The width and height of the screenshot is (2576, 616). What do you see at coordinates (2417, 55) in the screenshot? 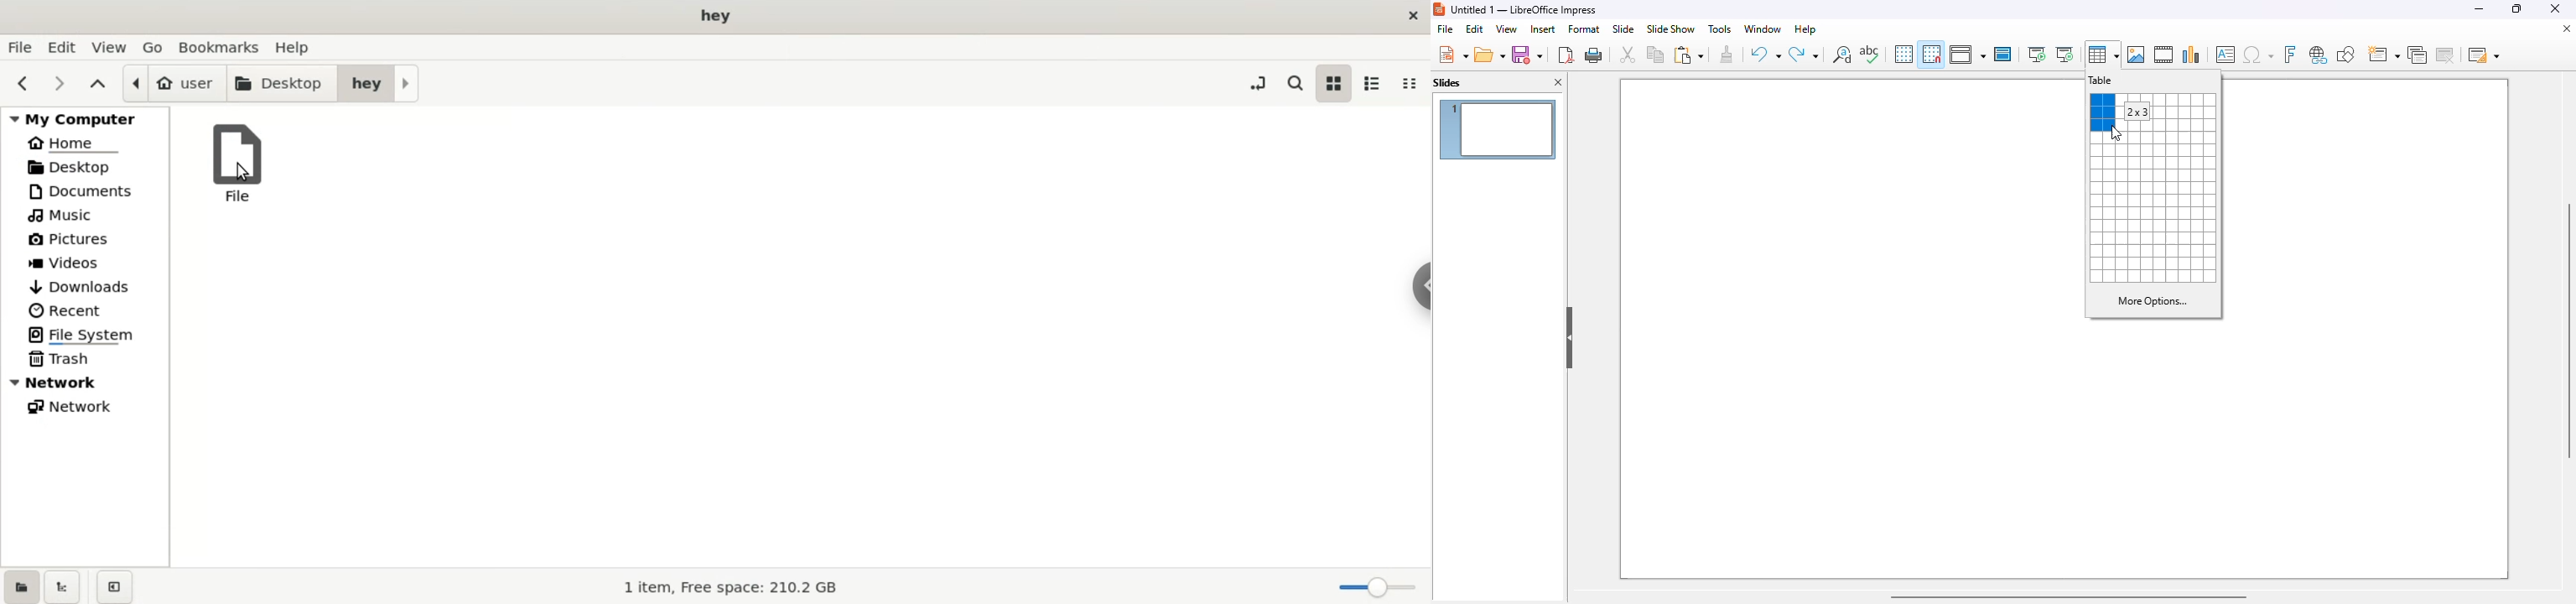
I see `duplicate slide` at bounding box center [2417, 55].